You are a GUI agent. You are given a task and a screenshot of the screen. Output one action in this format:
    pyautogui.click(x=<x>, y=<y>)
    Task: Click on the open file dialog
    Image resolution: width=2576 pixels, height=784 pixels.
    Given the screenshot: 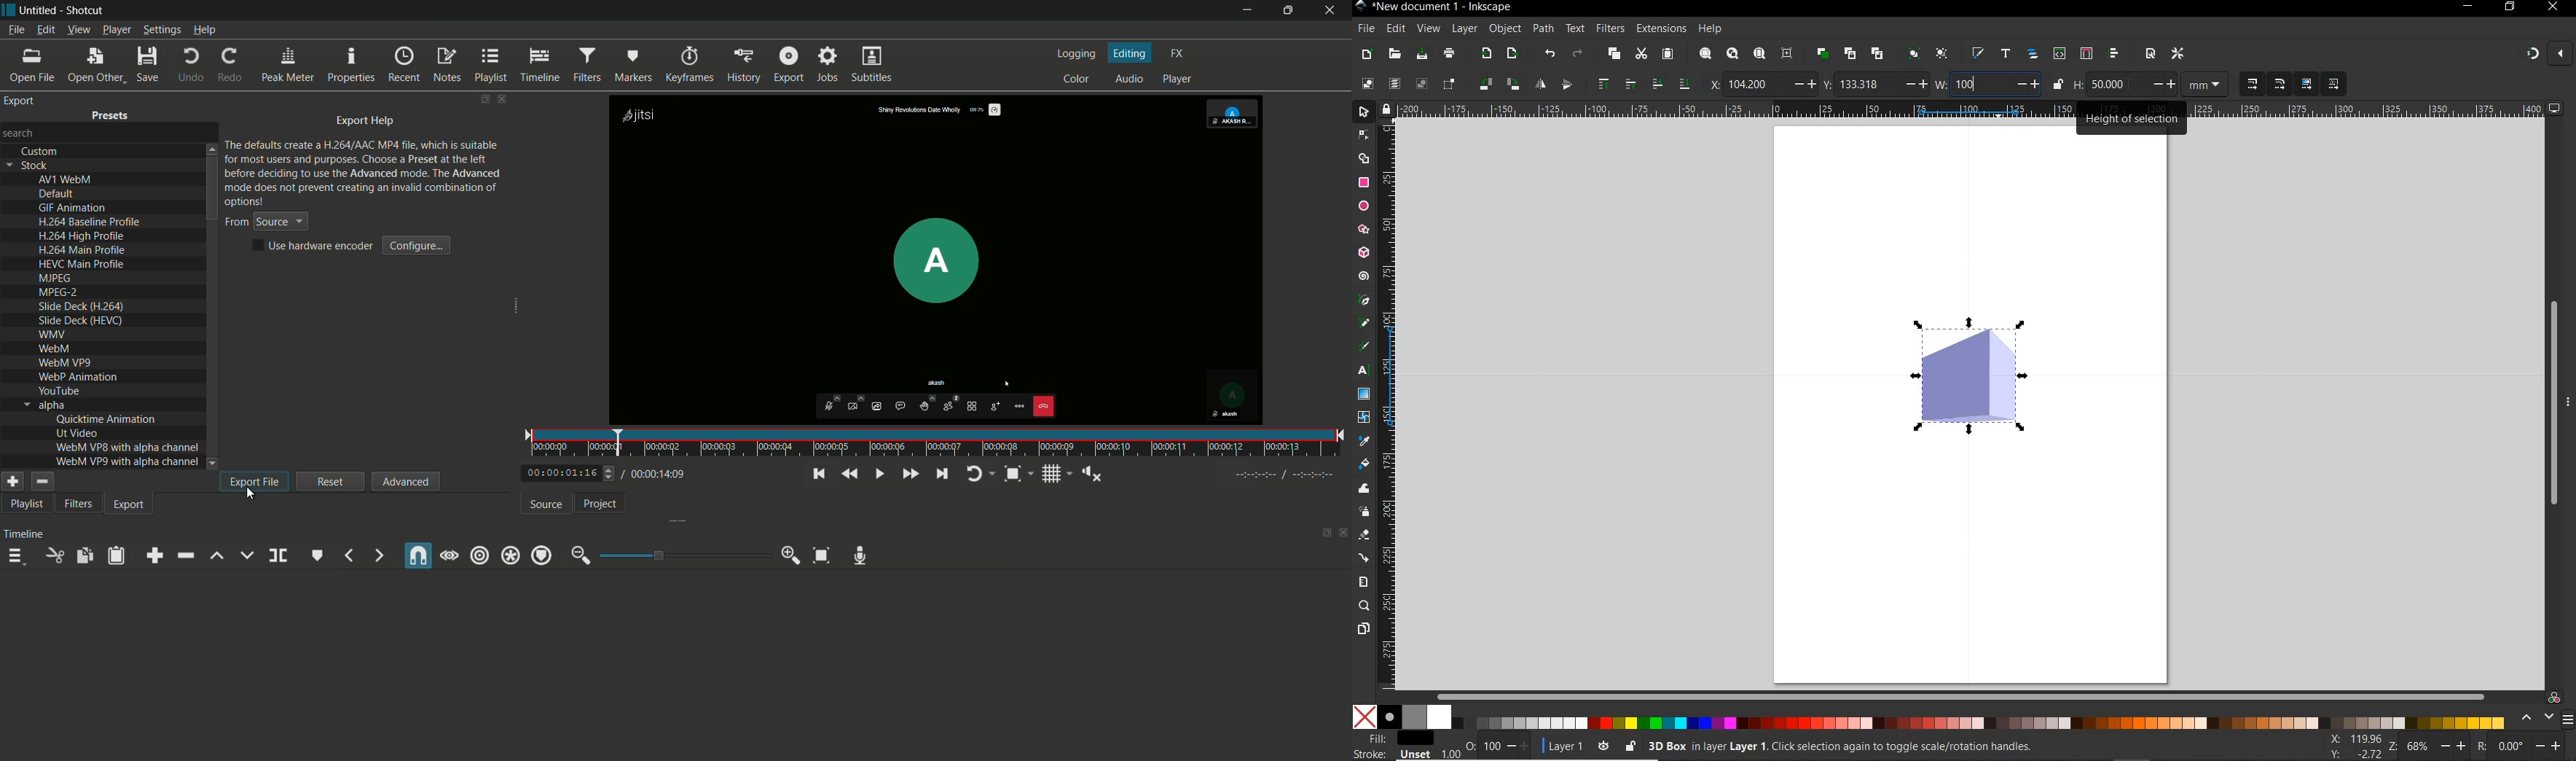 What is the action you would take?
    pyautogui.click(x=1394, y=55)
    